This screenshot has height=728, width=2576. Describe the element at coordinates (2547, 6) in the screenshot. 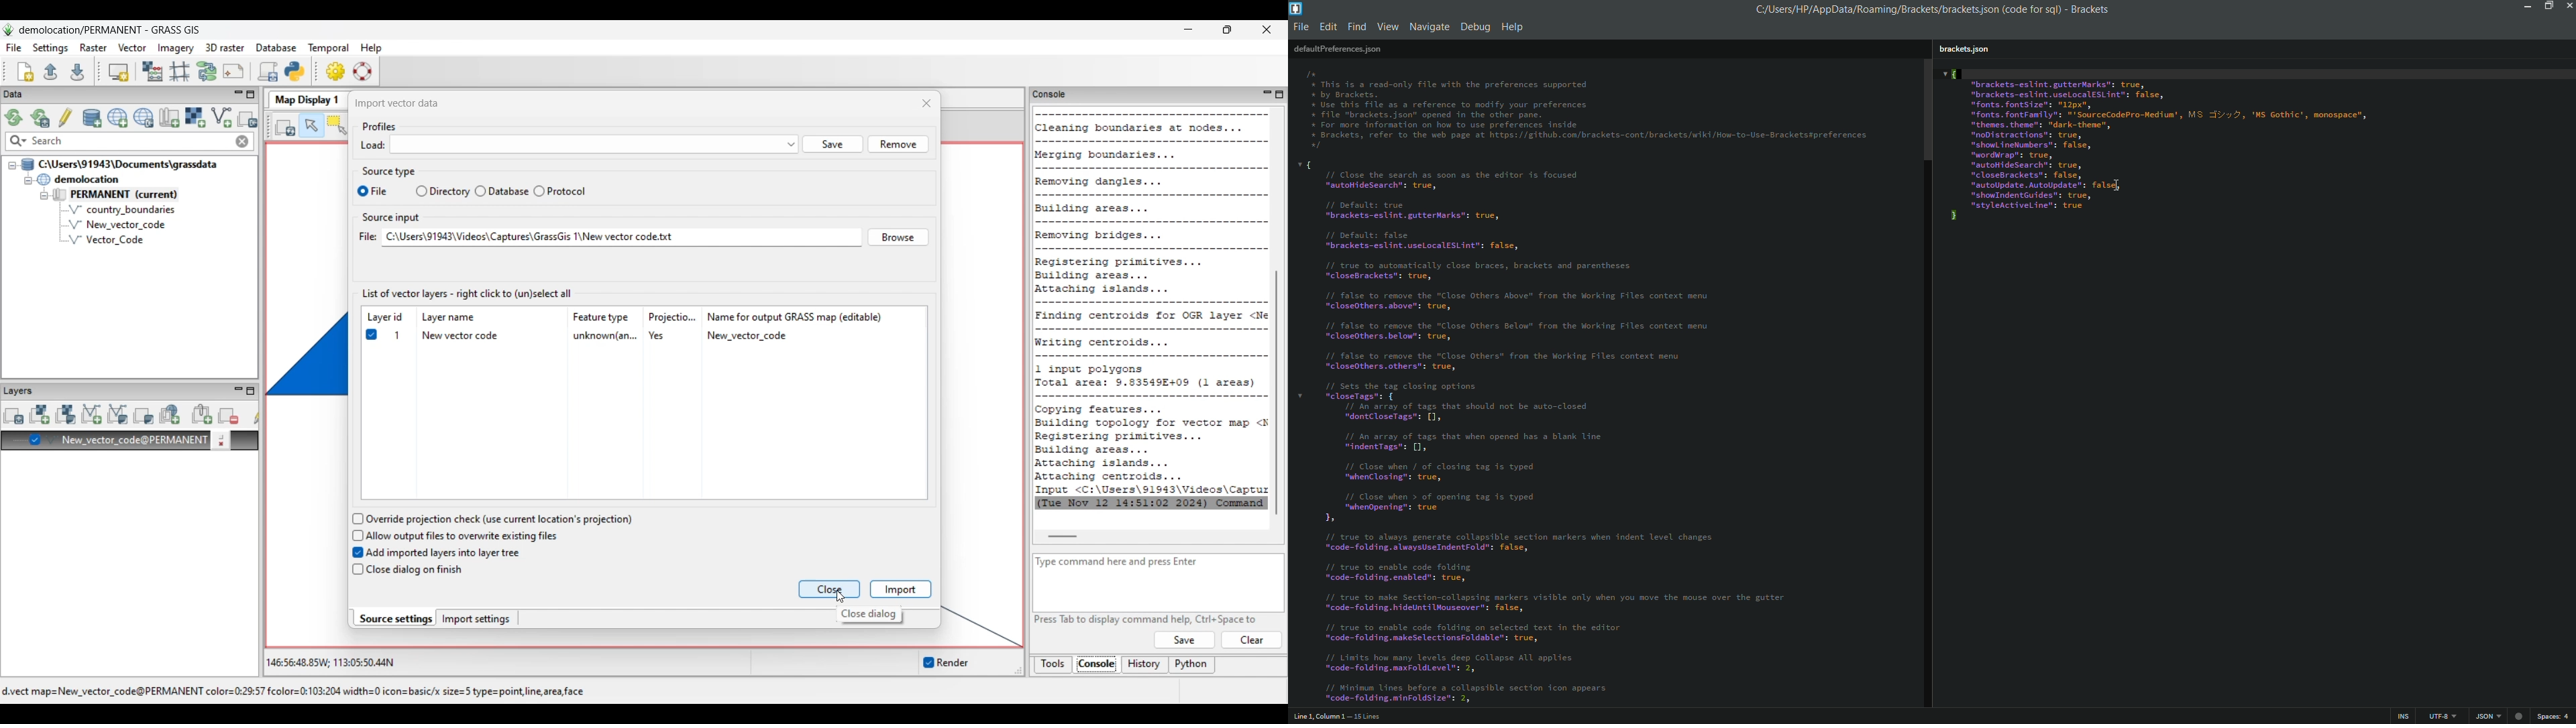

I see `maximize` at that location.